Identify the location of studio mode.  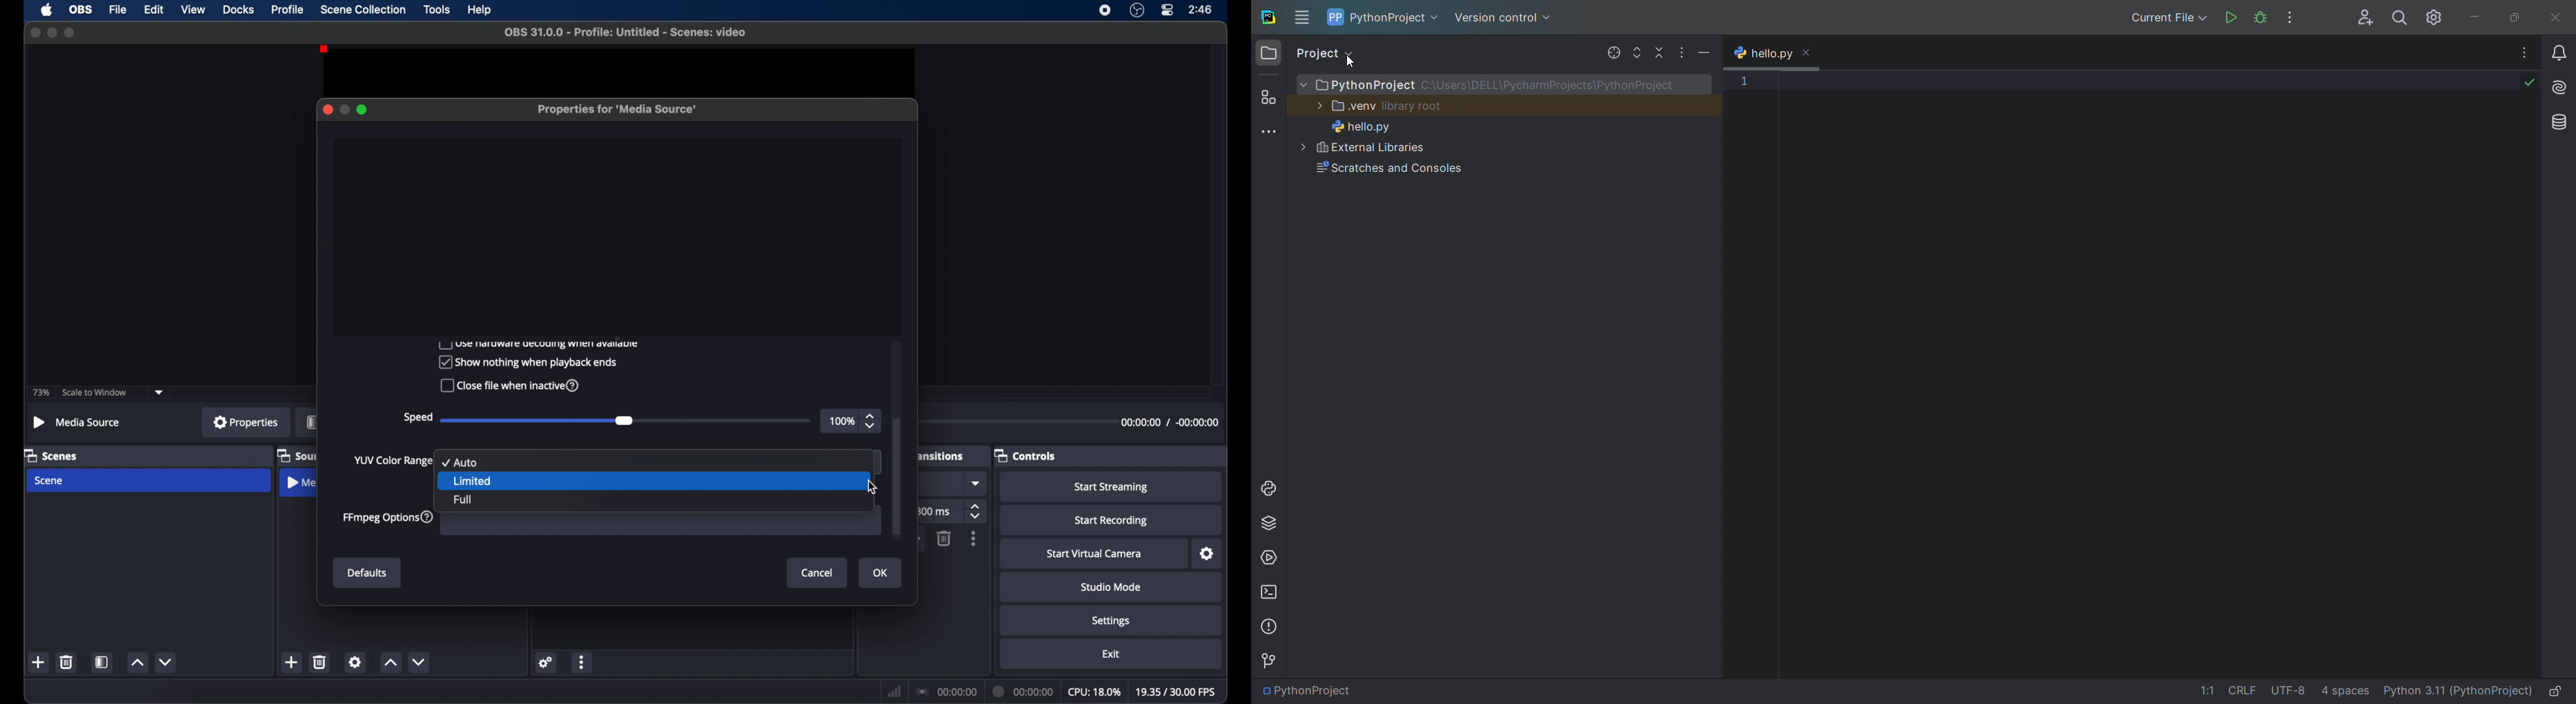
(1111, 587).